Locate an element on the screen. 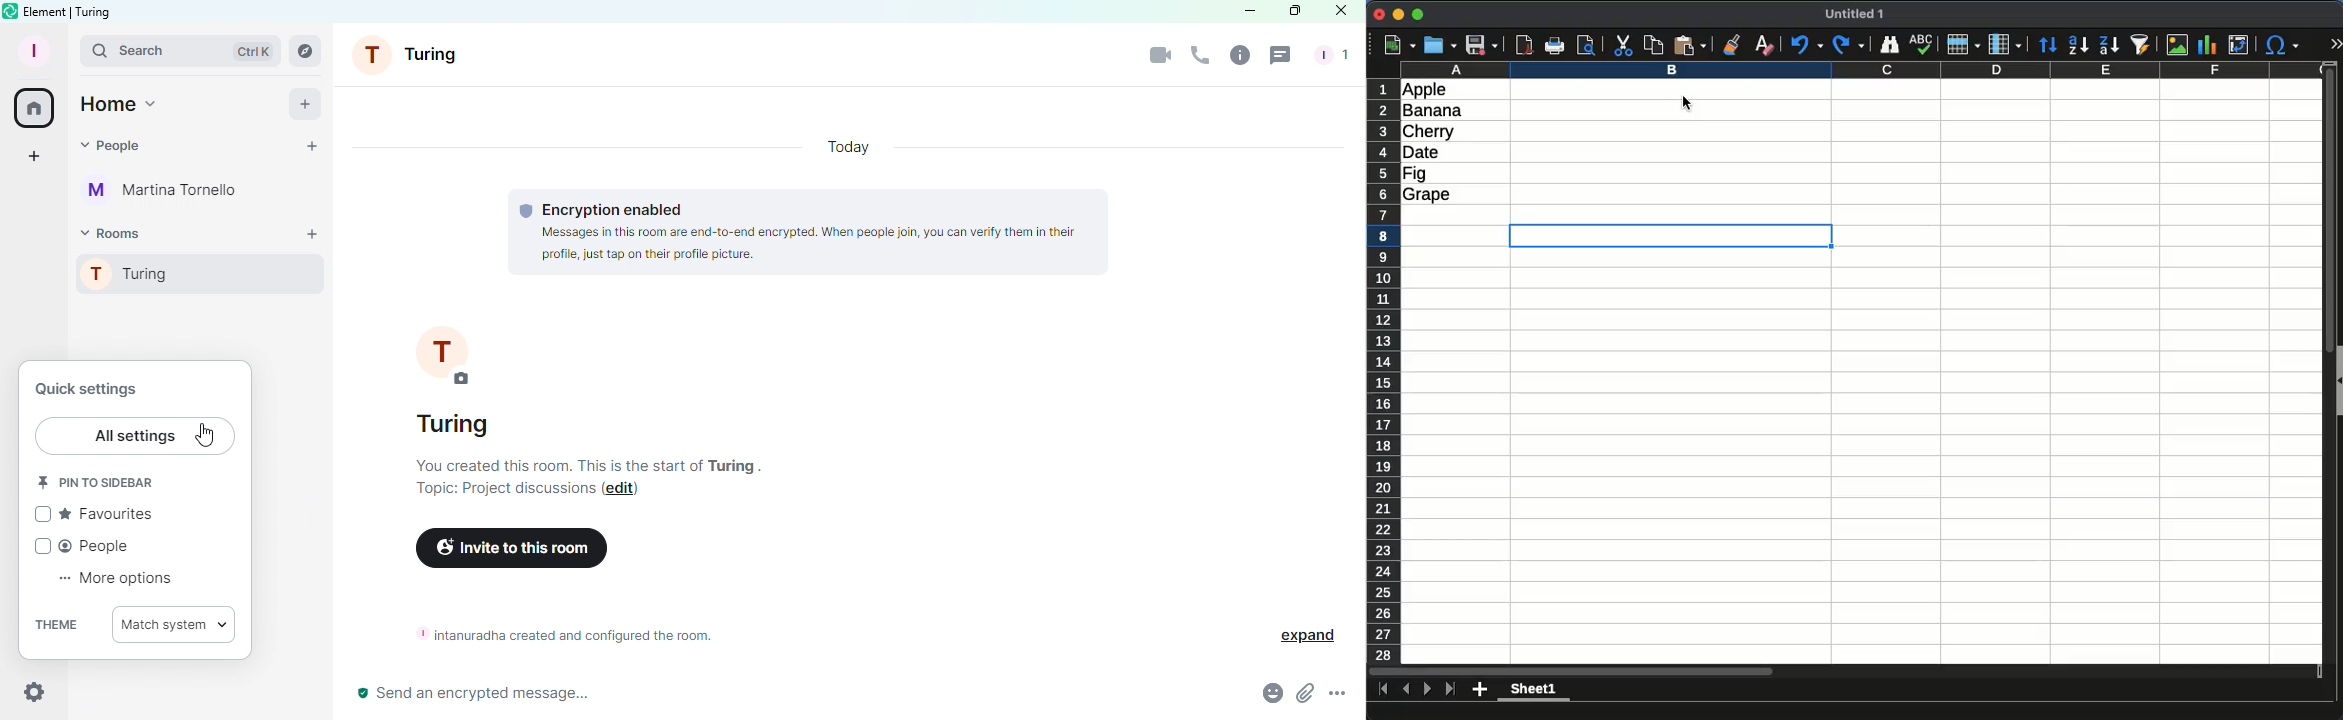  turing is located at coordinates (456, 424).